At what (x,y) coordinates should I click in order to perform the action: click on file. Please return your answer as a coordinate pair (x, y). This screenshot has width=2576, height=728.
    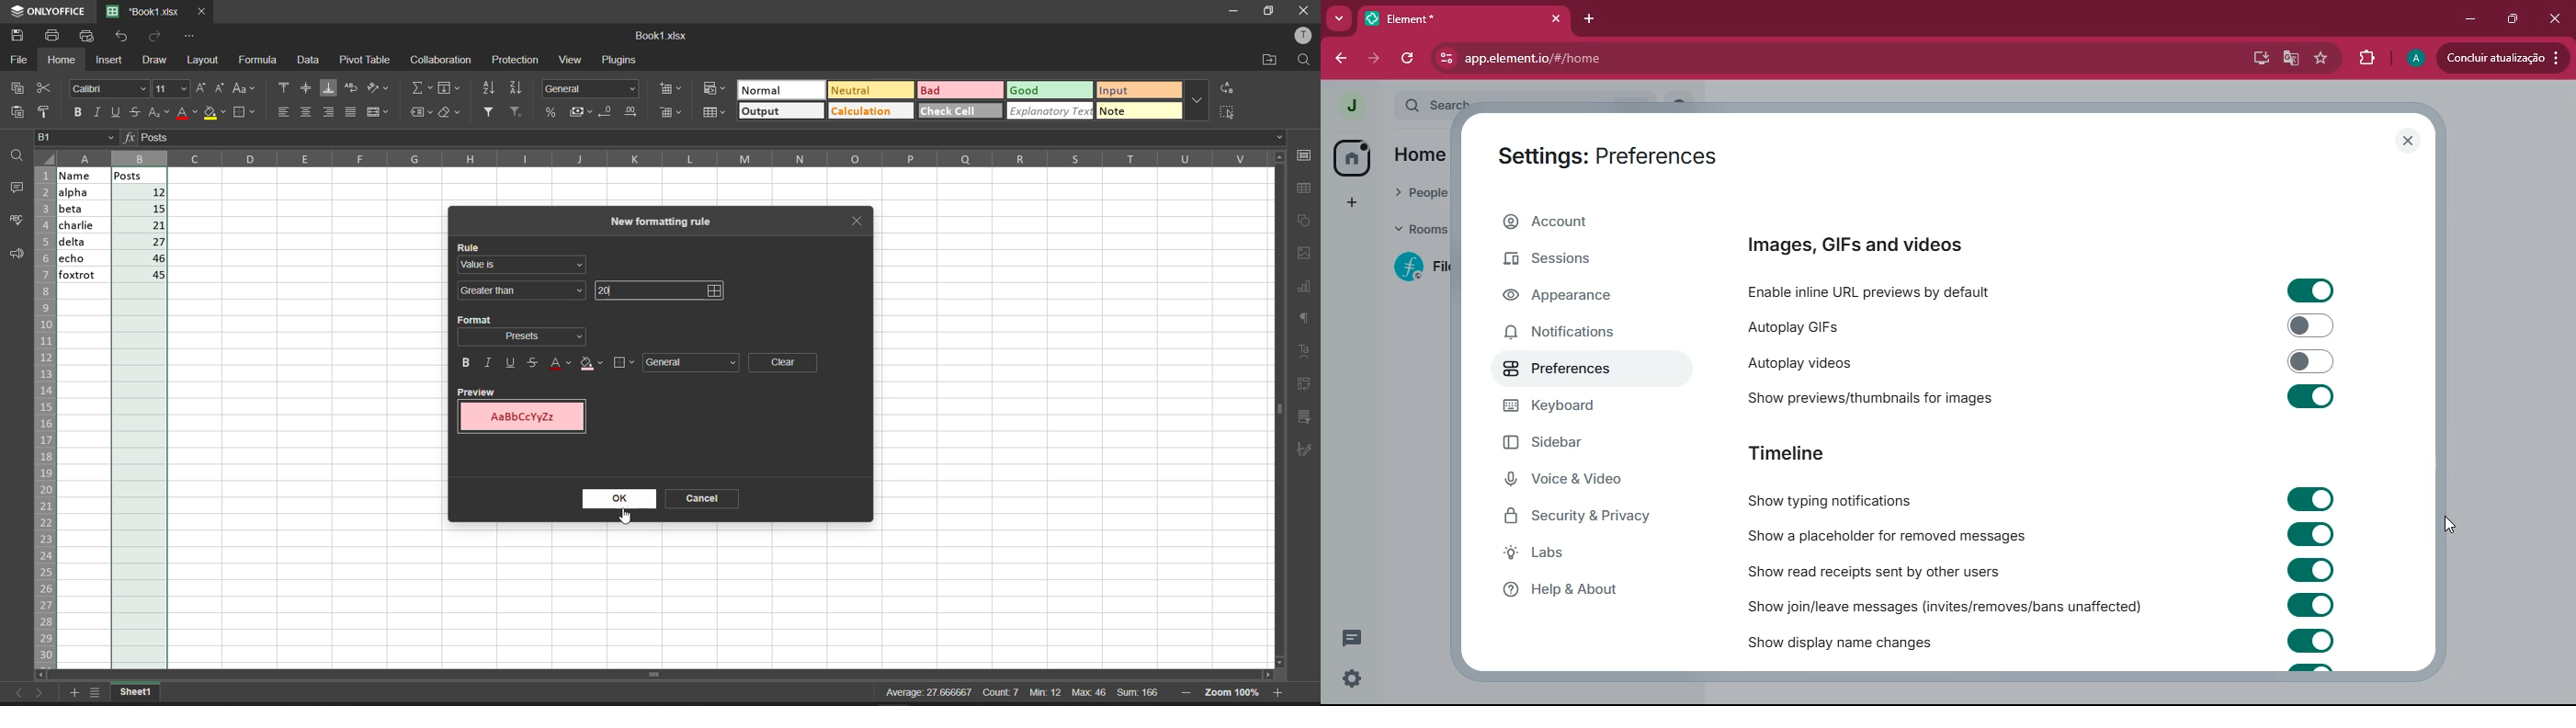
    Looking at the image, I should click on (19, 61).